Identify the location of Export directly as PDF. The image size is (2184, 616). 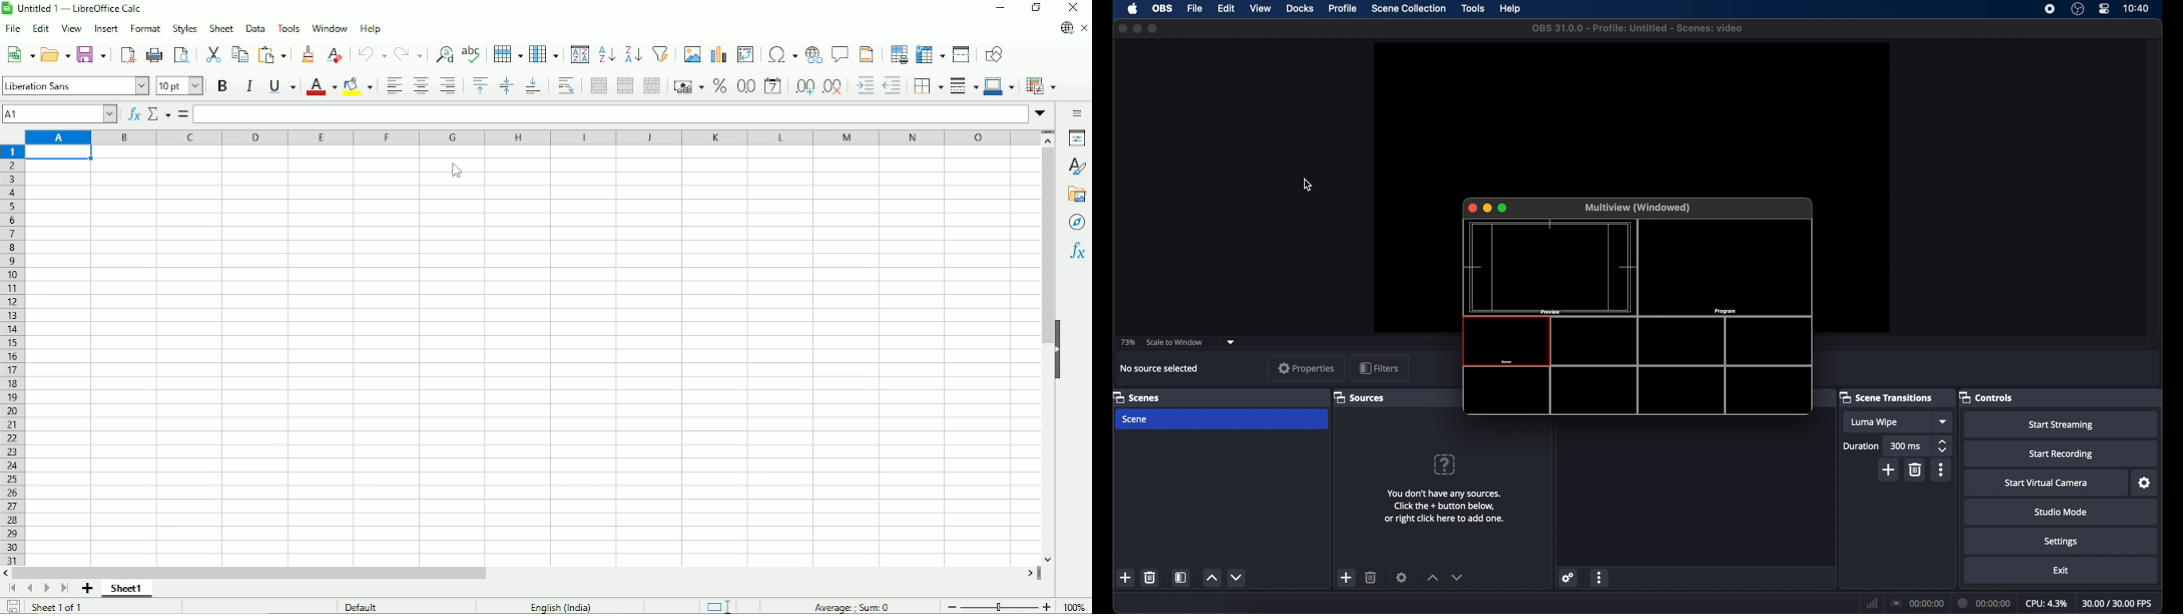
(128, 55).